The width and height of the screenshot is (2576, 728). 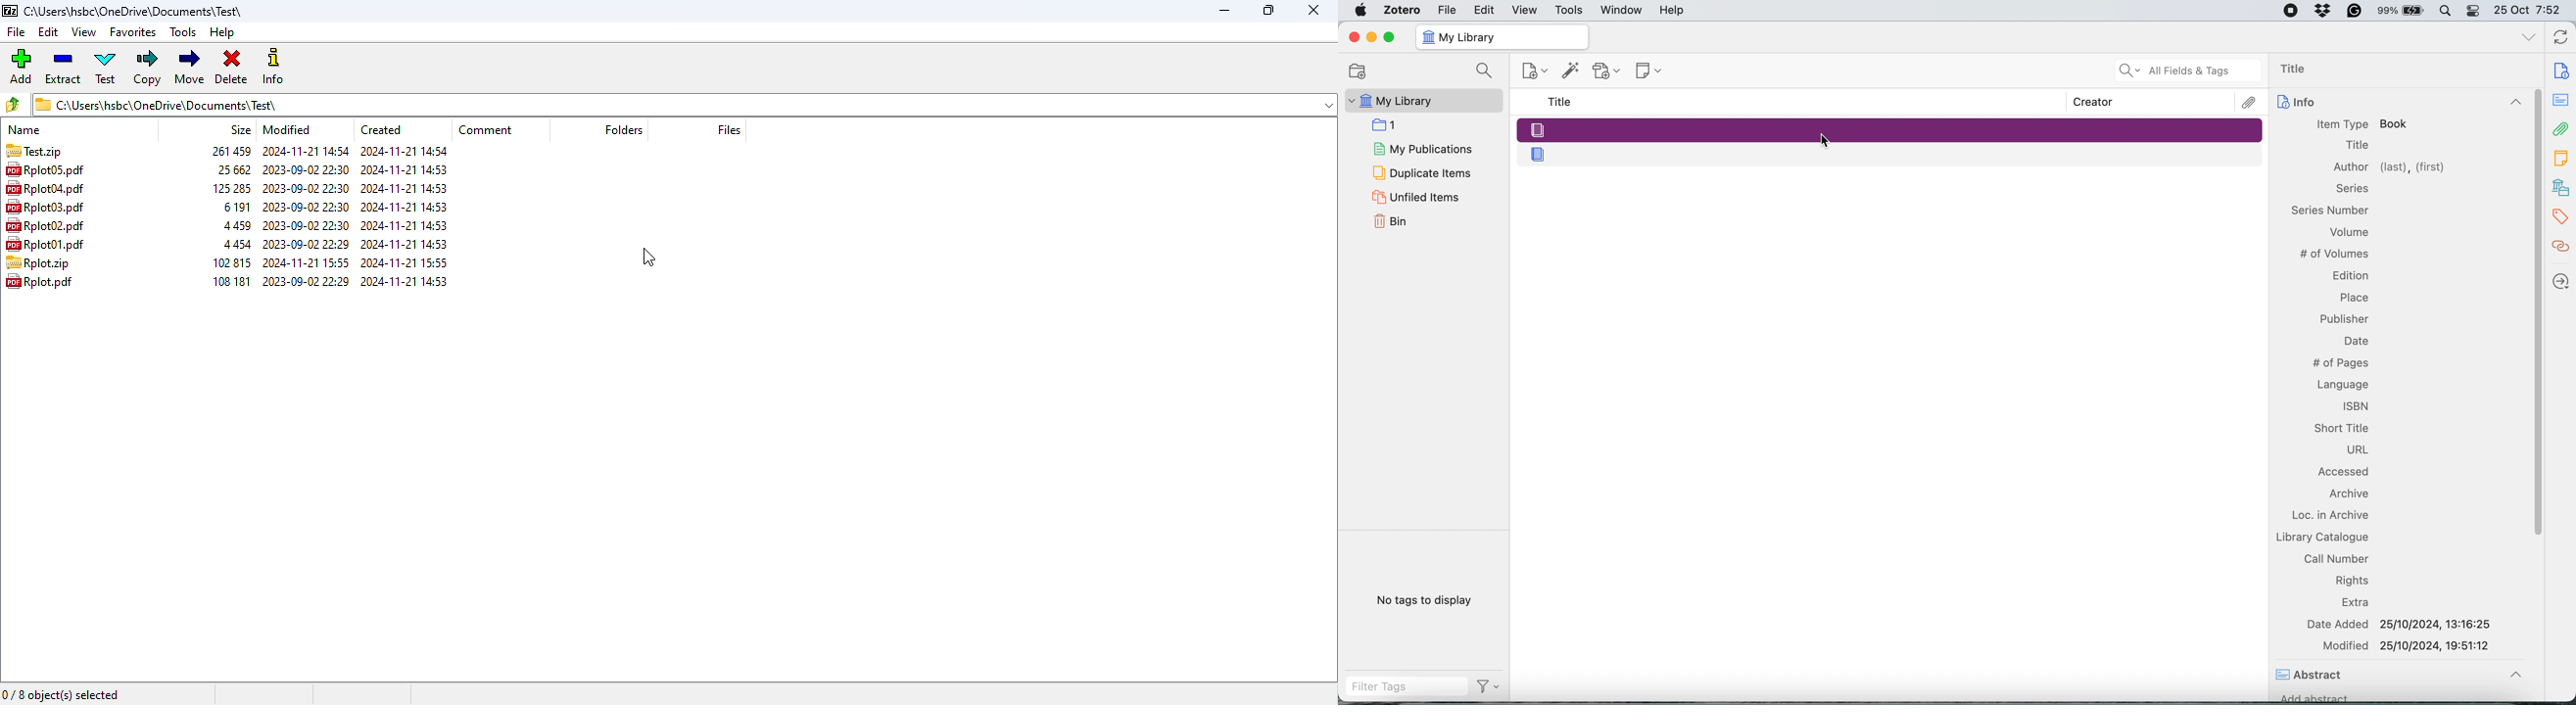 I want to click on Tools, so click(x=1569, y=11).